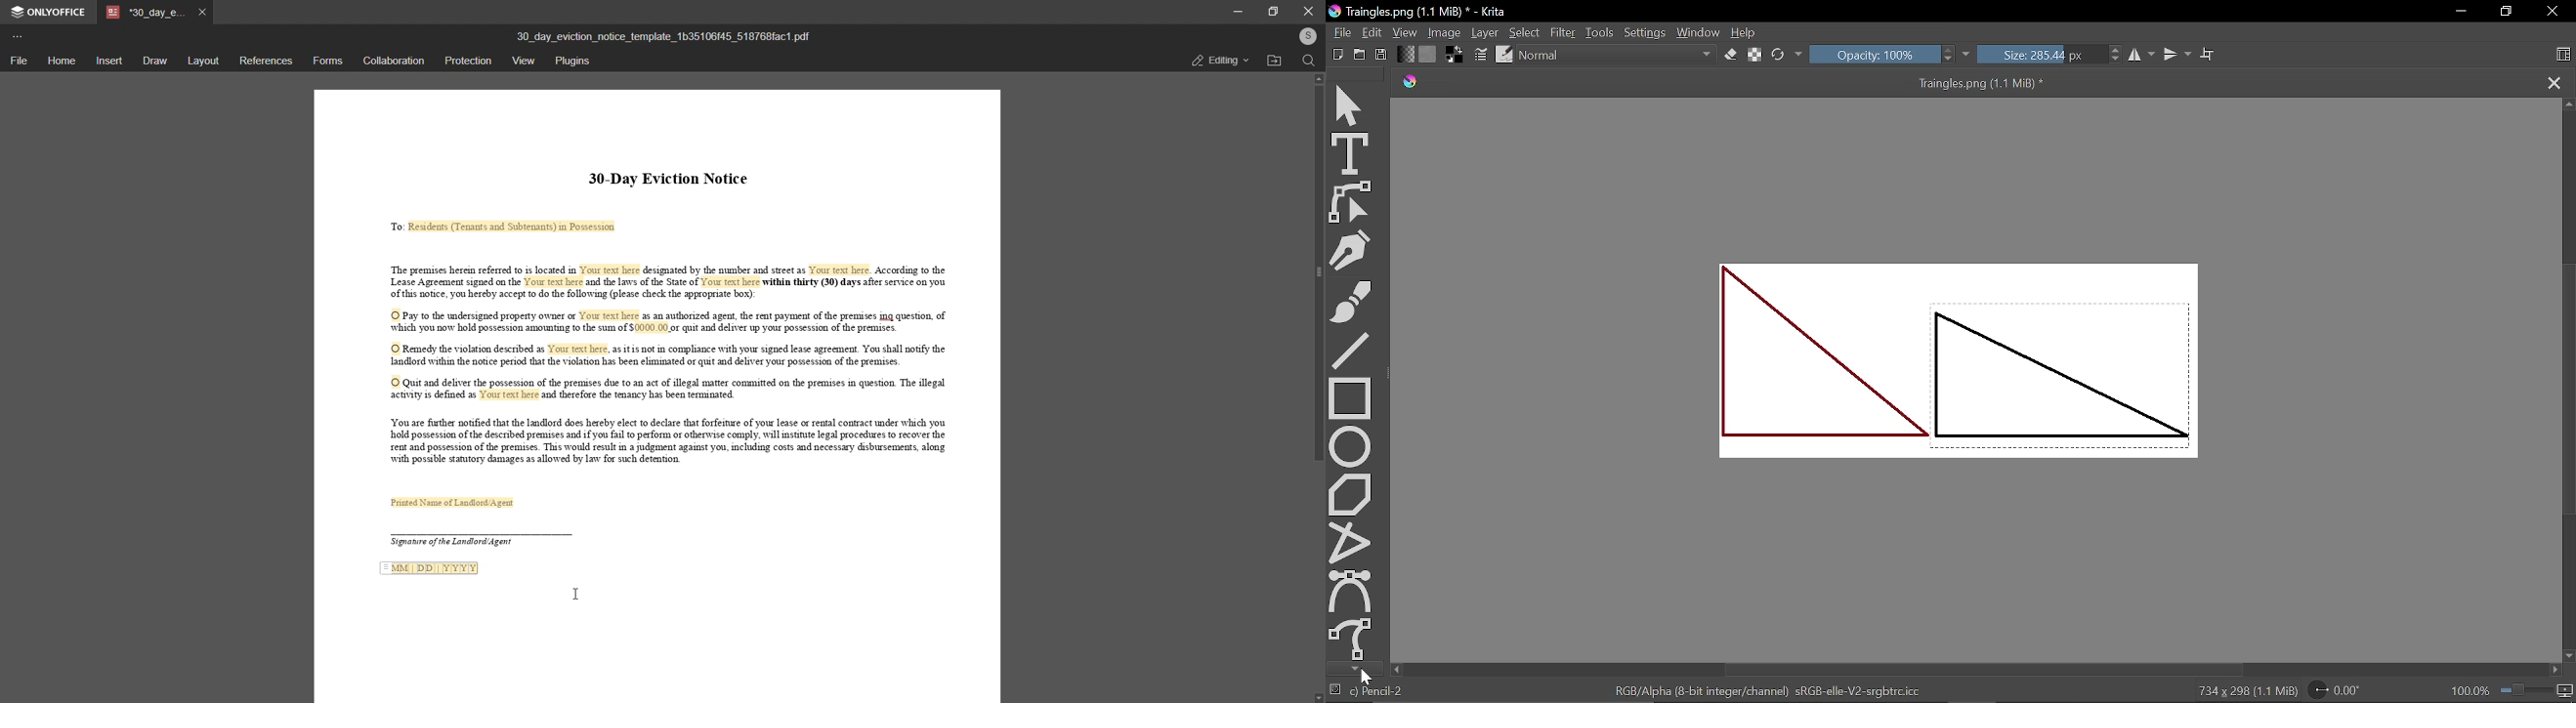  What do you see at coordinates (1353, 153) in the screenshot?
I see `text tool` at bounding box center [1353, 153].